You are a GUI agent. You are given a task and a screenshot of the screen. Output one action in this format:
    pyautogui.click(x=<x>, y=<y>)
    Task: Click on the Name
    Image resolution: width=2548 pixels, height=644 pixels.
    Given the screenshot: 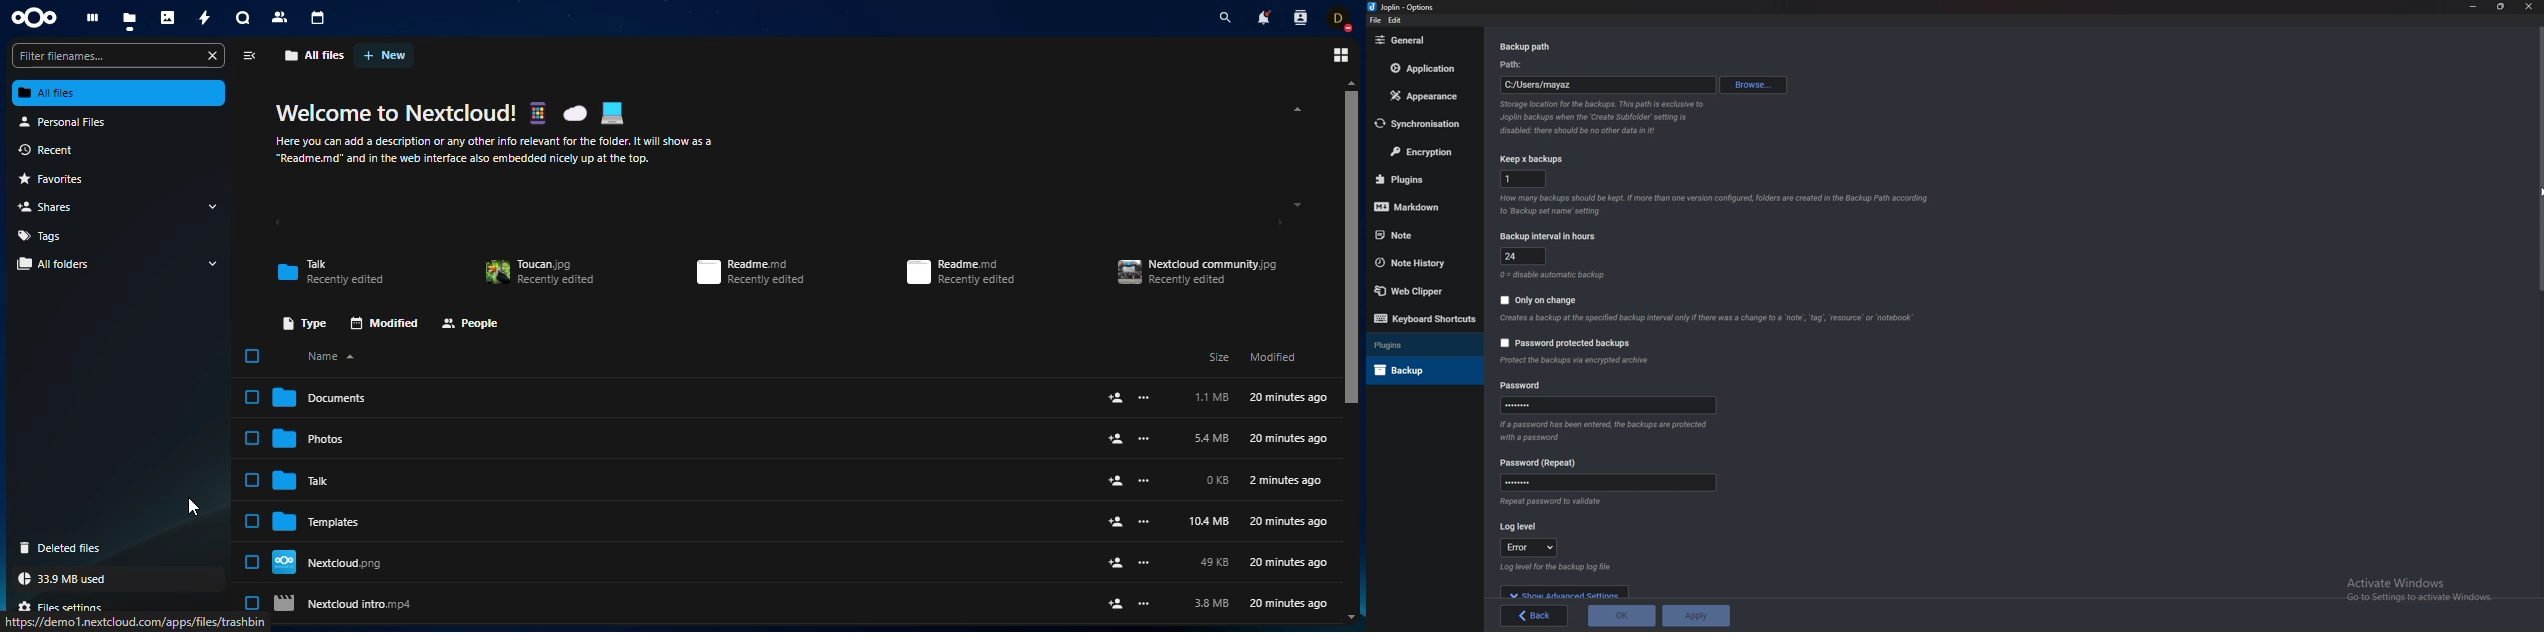 What is the action you would take?
    pyautogui.click(x=329, y=356)
    